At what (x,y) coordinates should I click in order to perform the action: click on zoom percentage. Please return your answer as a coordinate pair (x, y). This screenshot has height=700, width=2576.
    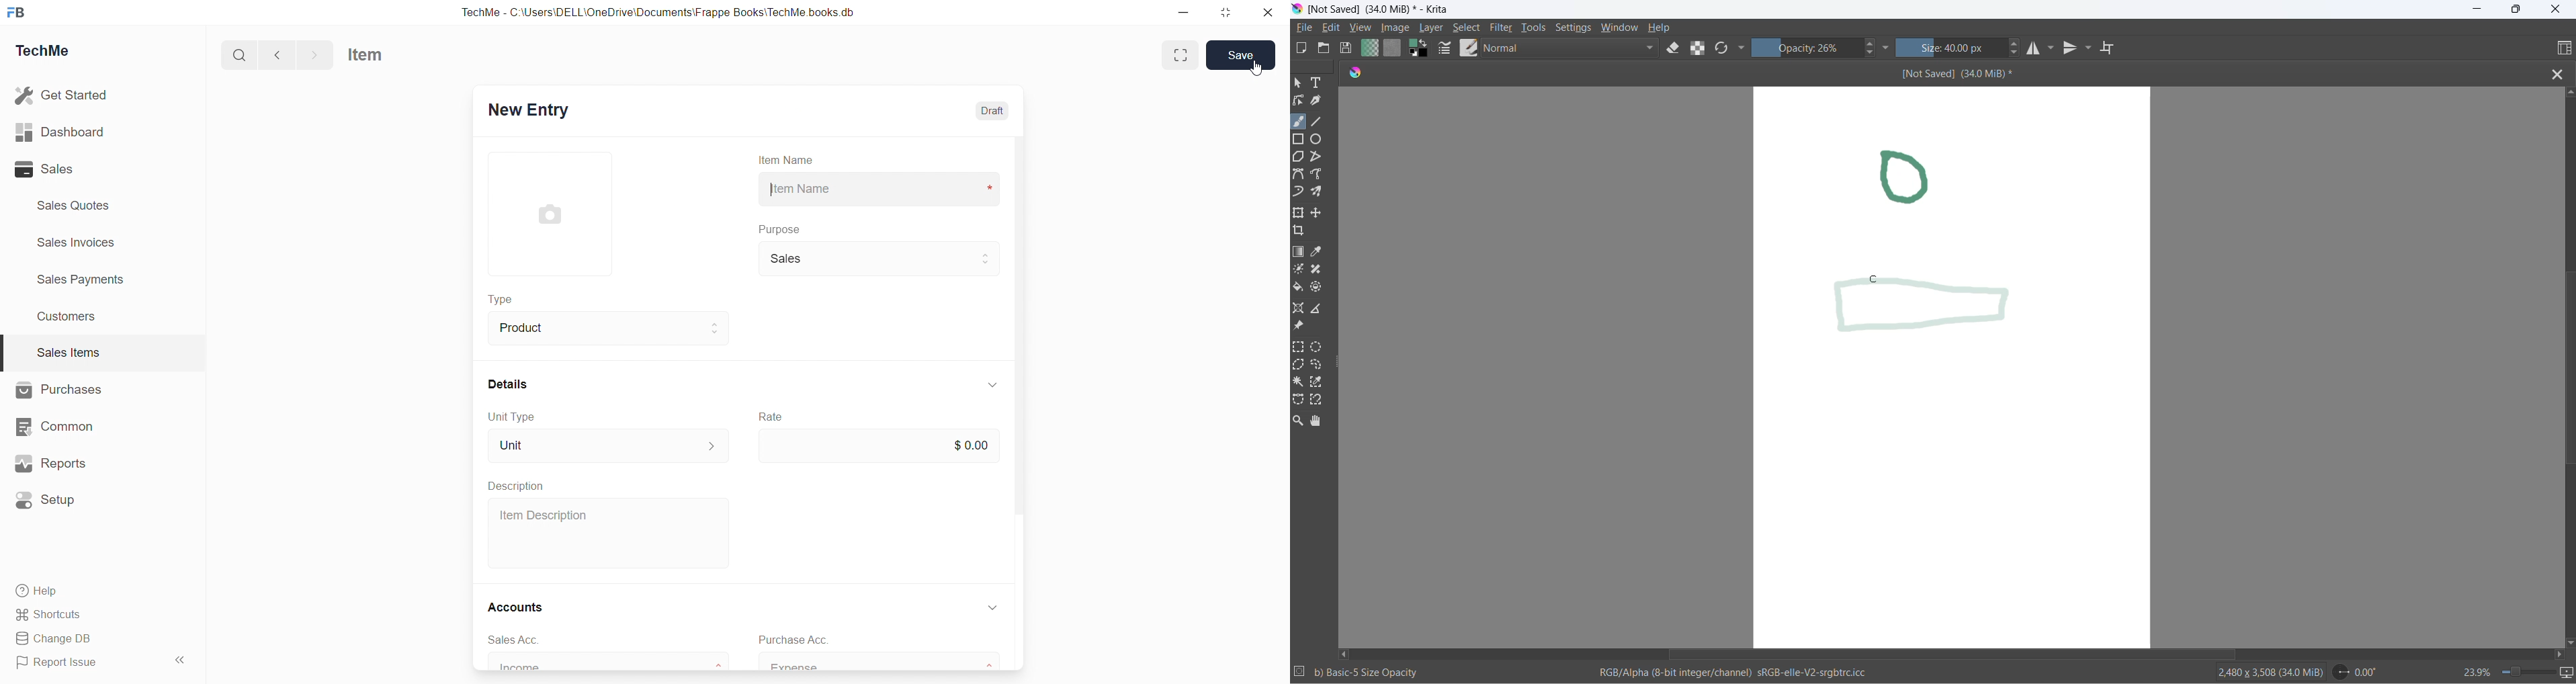
    Looking at the image, I should click on (2469, 671).